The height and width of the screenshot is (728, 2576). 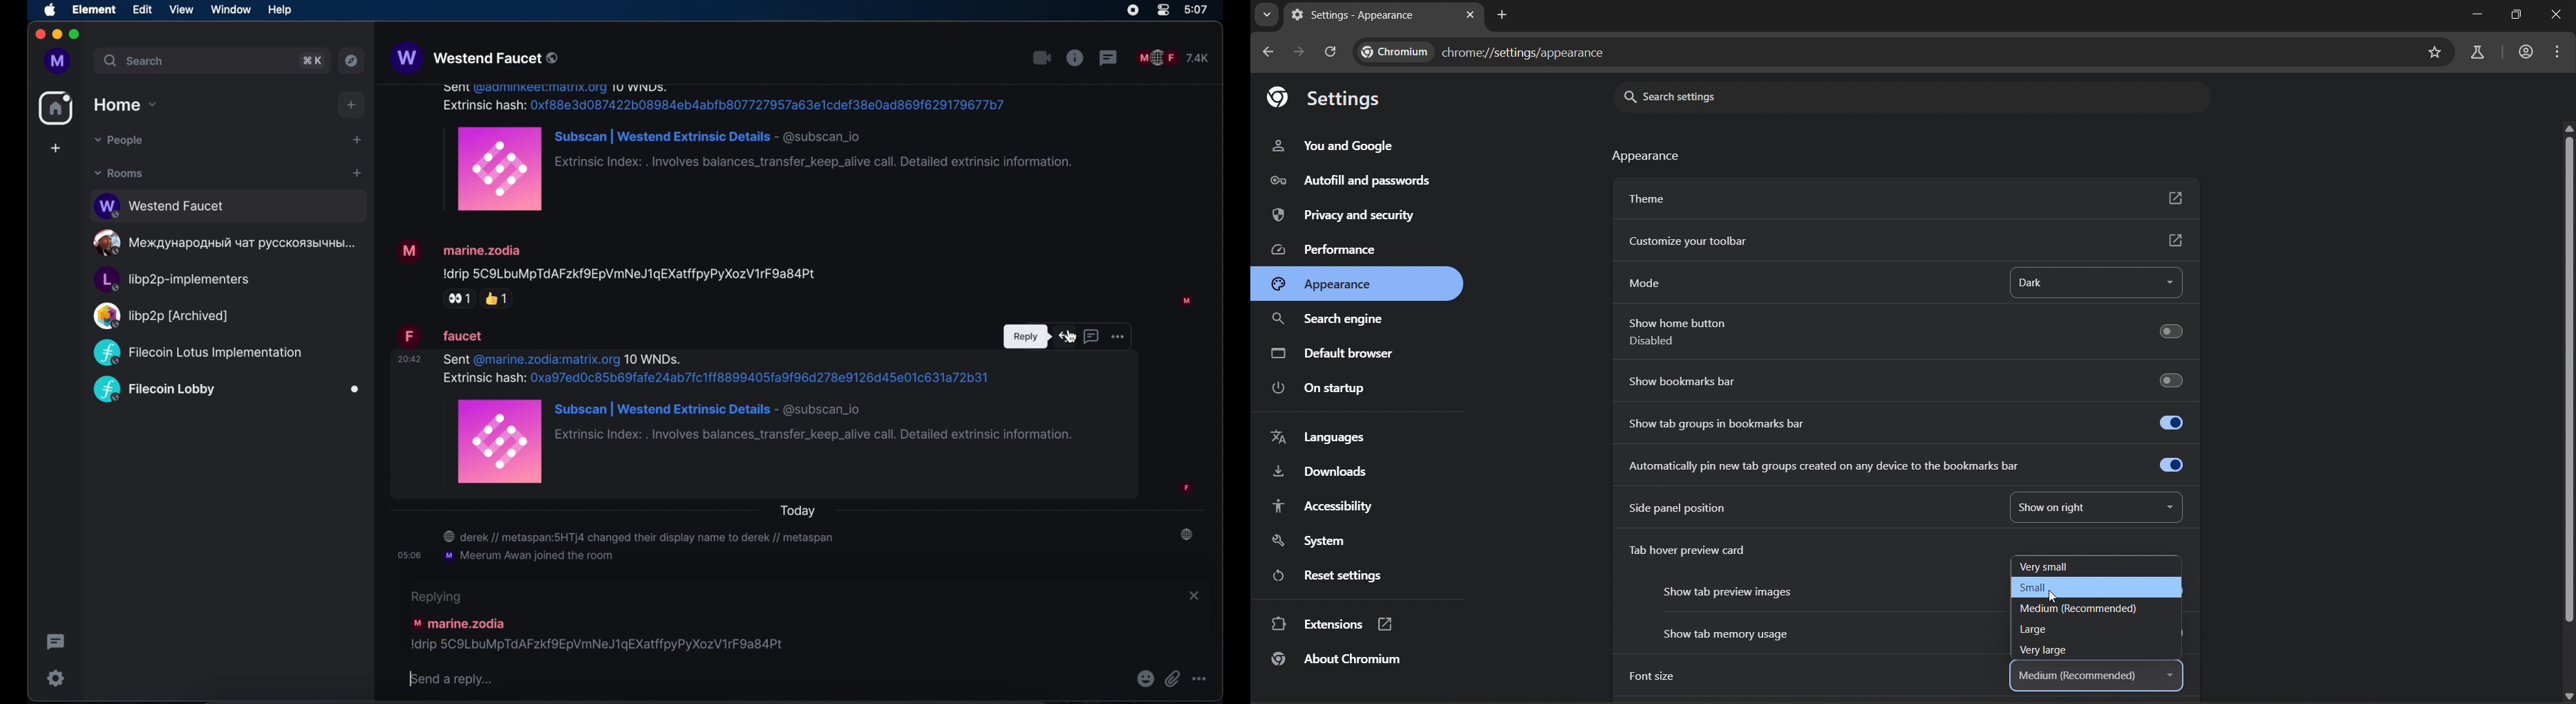 What do you see at coordinates (1341, 213) in the screenshot?
I see `privacy & security` at bounding box center [1341, 213].